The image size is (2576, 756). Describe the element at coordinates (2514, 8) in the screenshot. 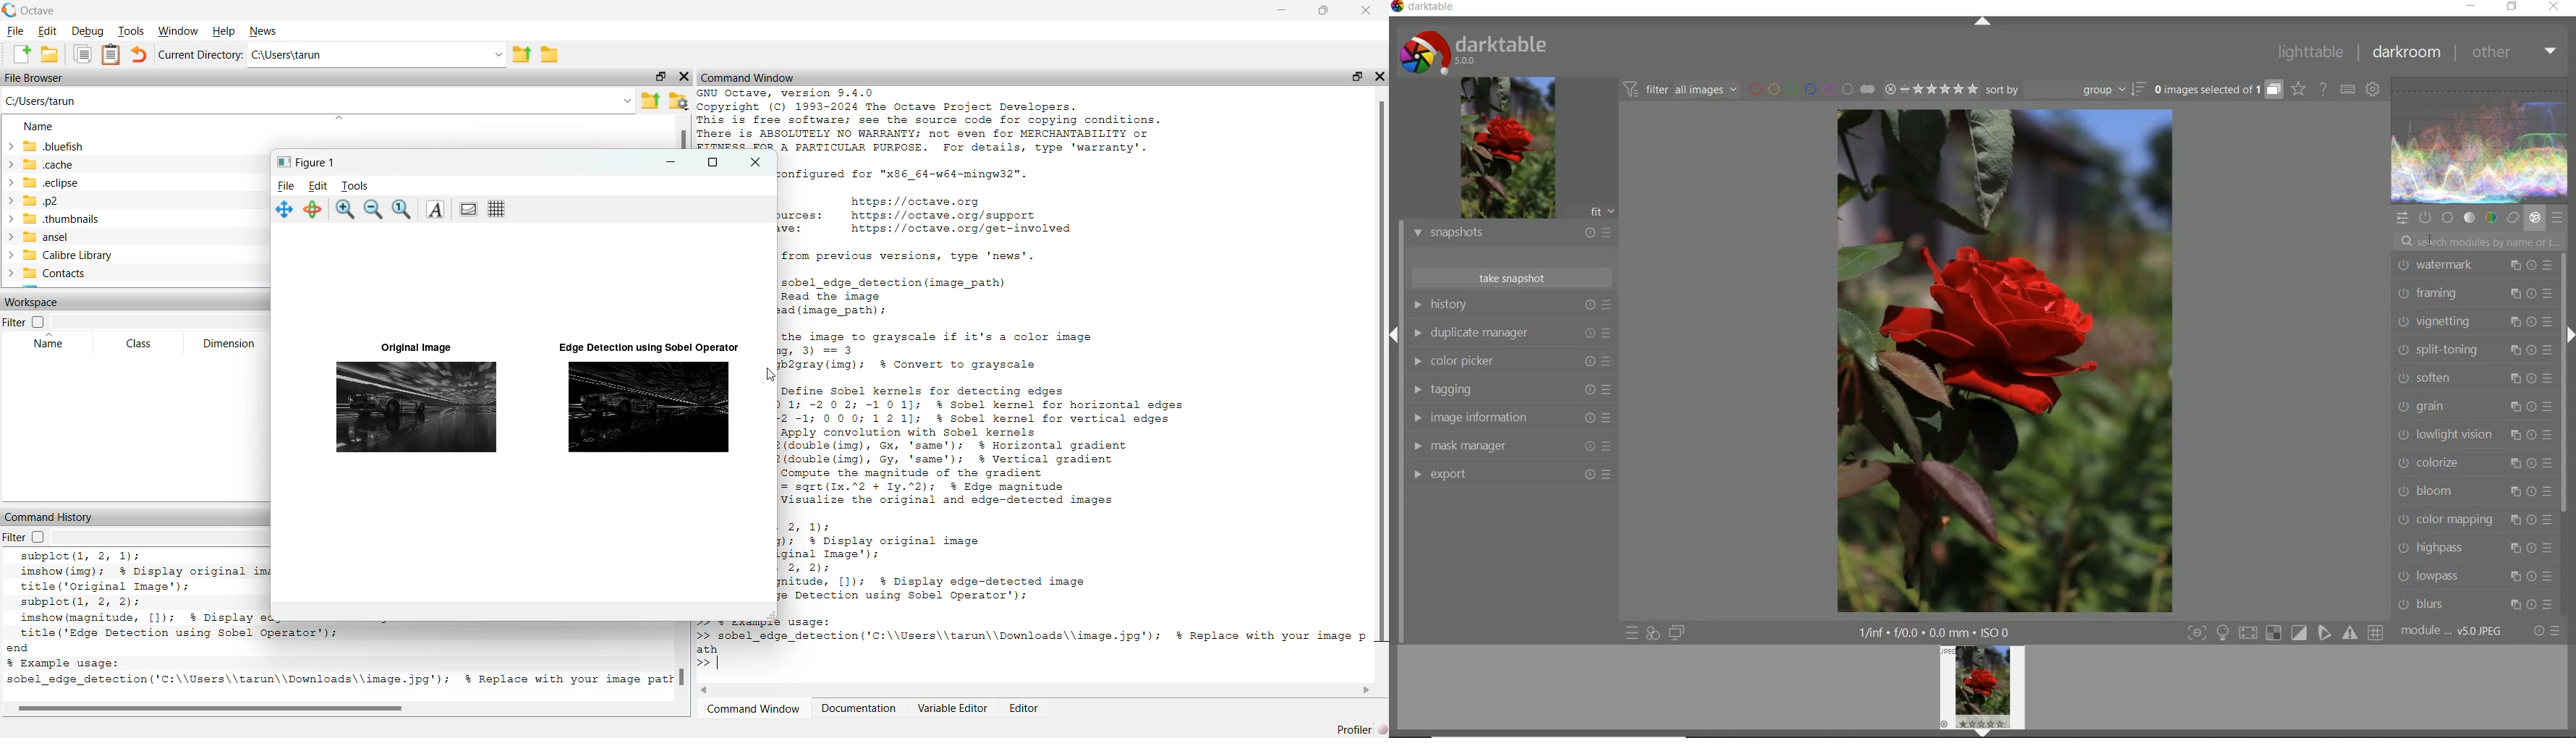

I see `restore` at that location.